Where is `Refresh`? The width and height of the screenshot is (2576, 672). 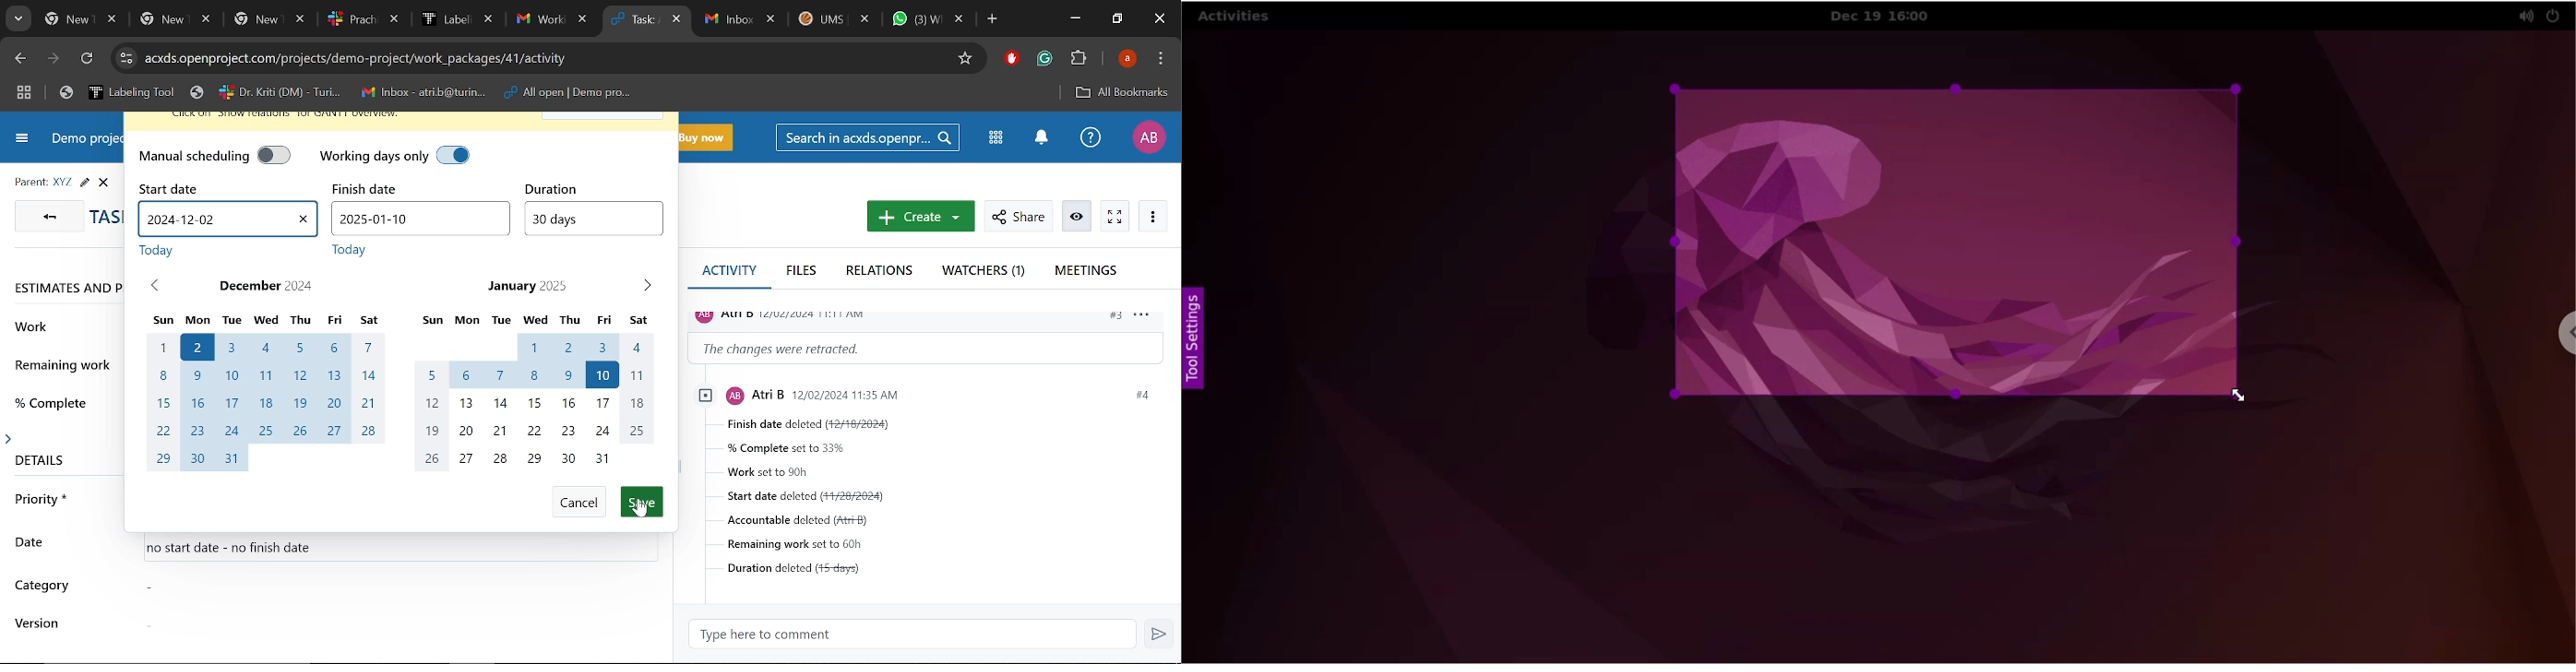
Refresh is located at coordinates (88, 61).